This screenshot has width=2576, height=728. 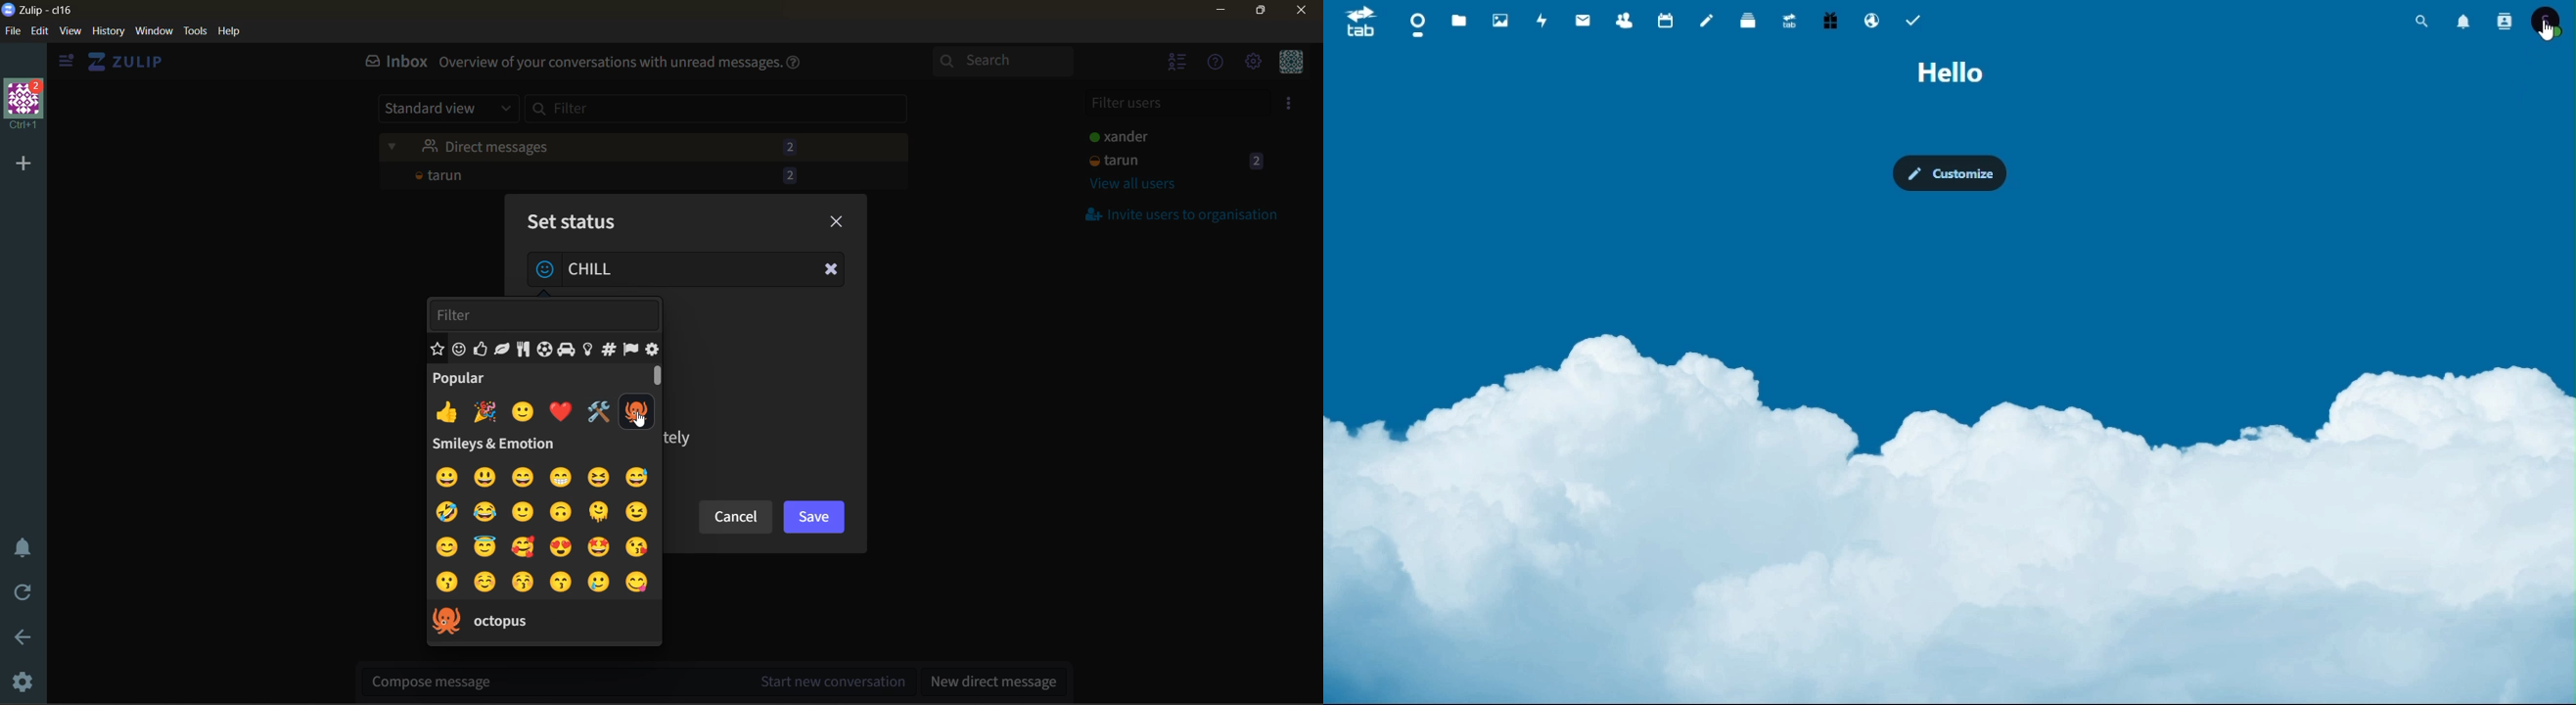 I want to click on Free trial, so click(x=1829, y=20).